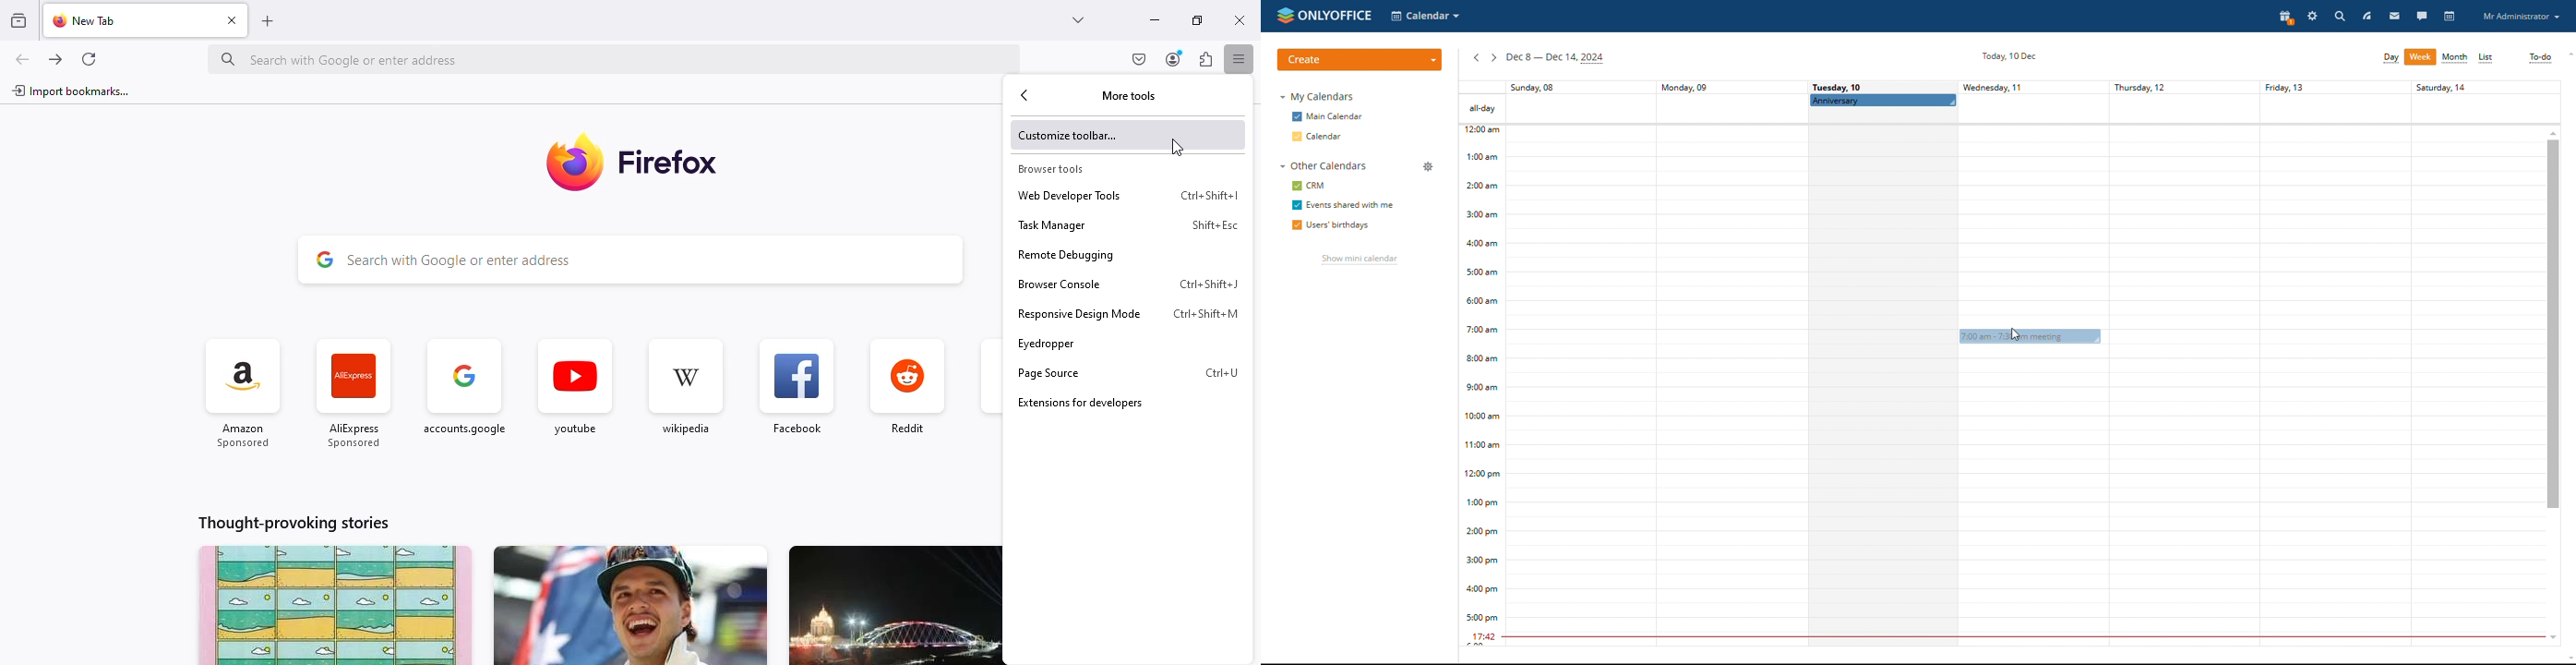  I want to click on more tools, so click(1130, 95).